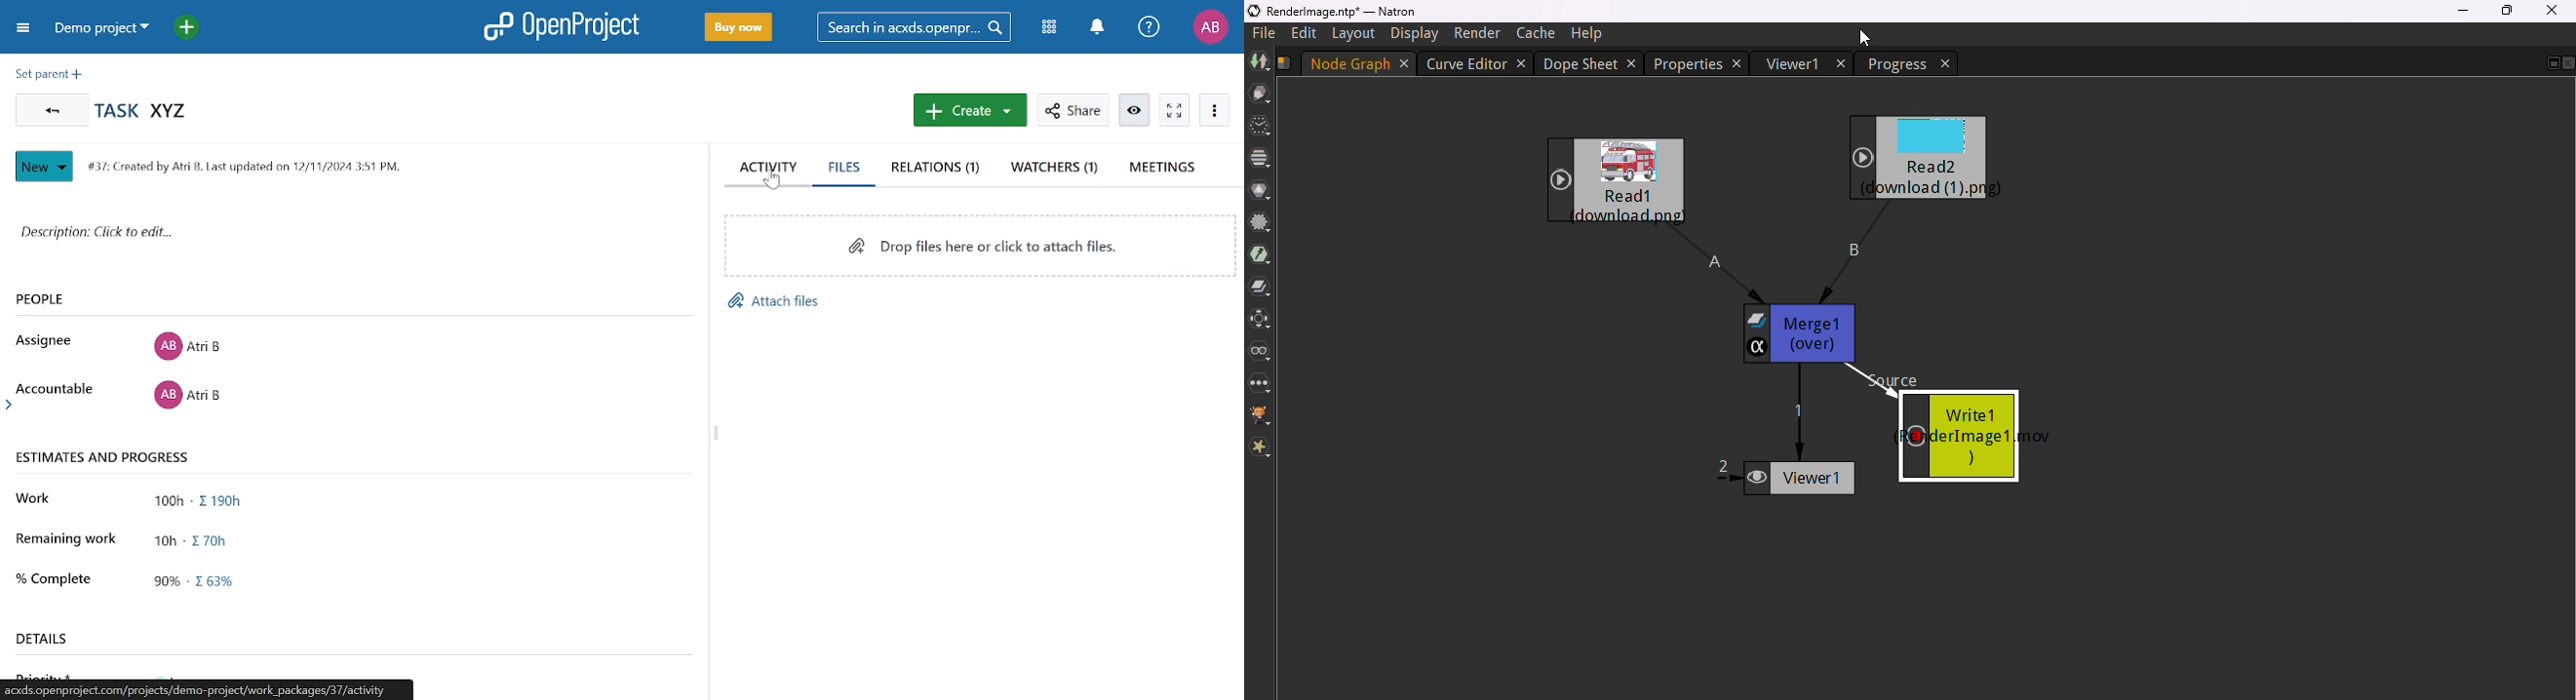 The height and width of the screenshot is (700, 2576). I want to click on Assignee, so click(216, 343).